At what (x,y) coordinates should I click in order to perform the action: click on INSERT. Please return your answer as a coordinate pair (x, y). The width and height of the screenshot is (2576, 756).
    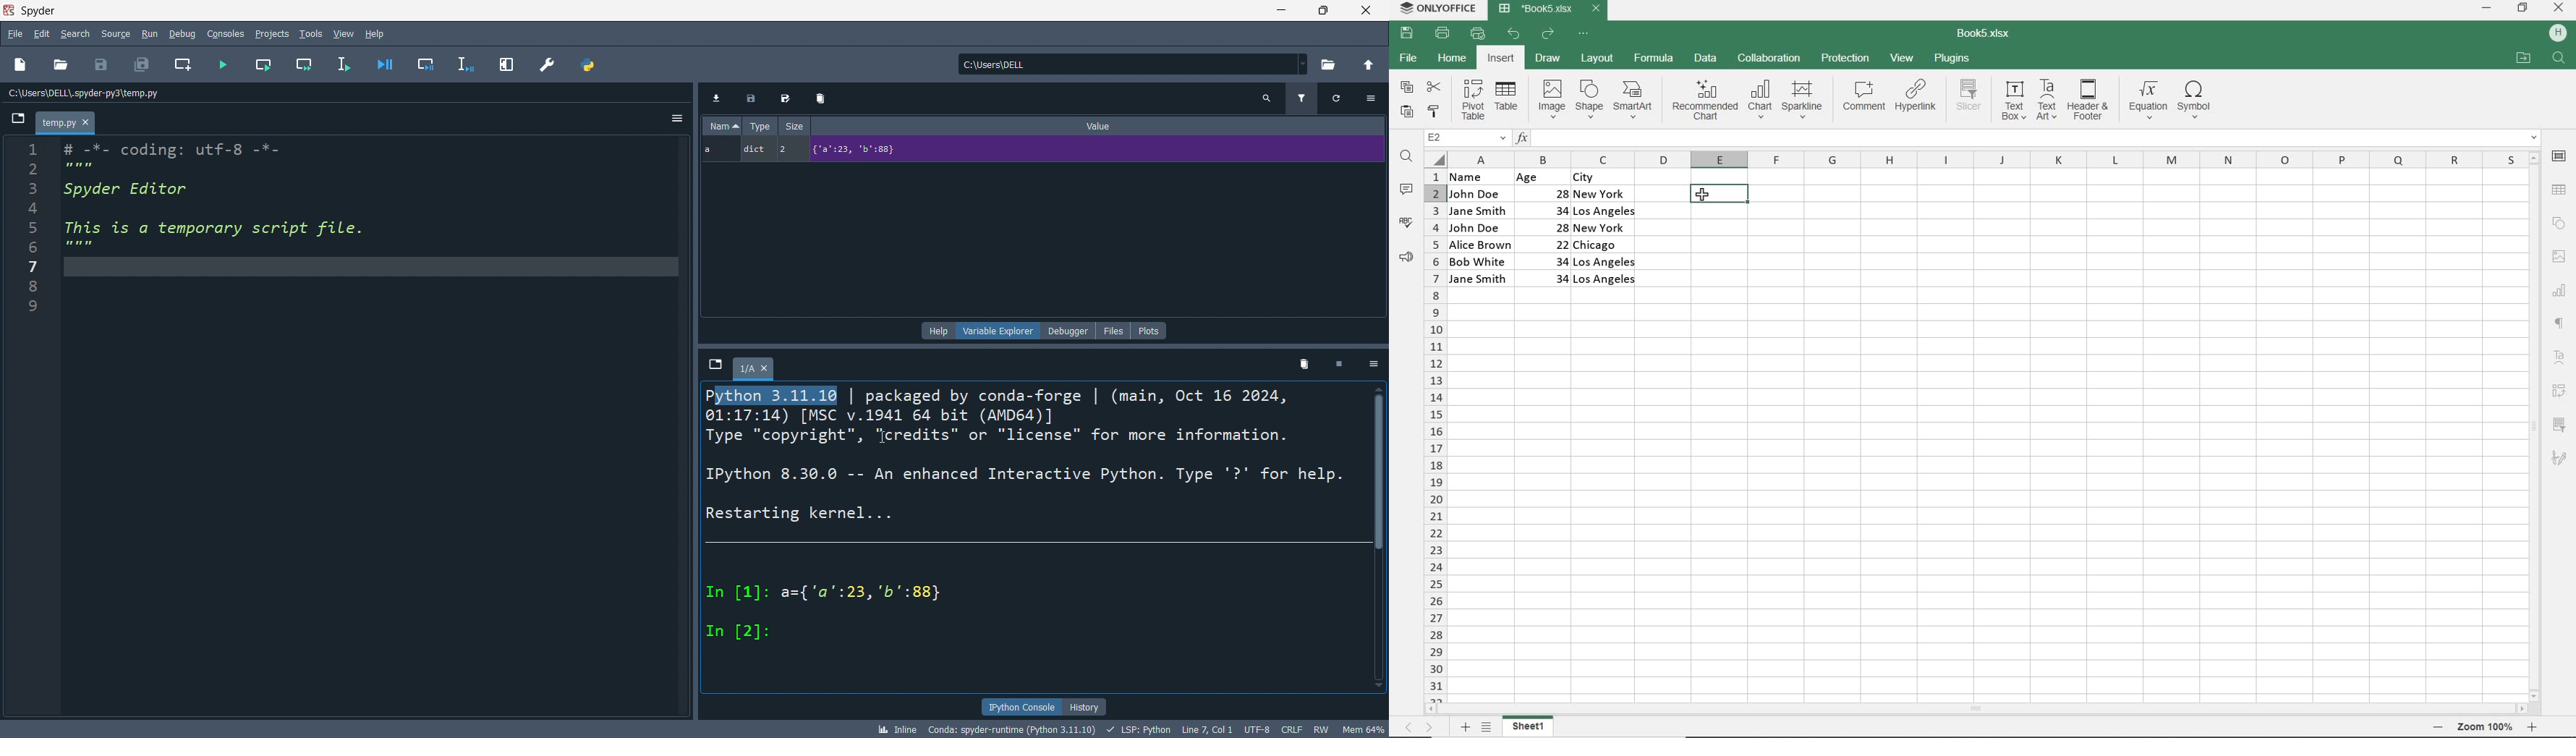
    Looking at the image, I should click on (1501, 58).